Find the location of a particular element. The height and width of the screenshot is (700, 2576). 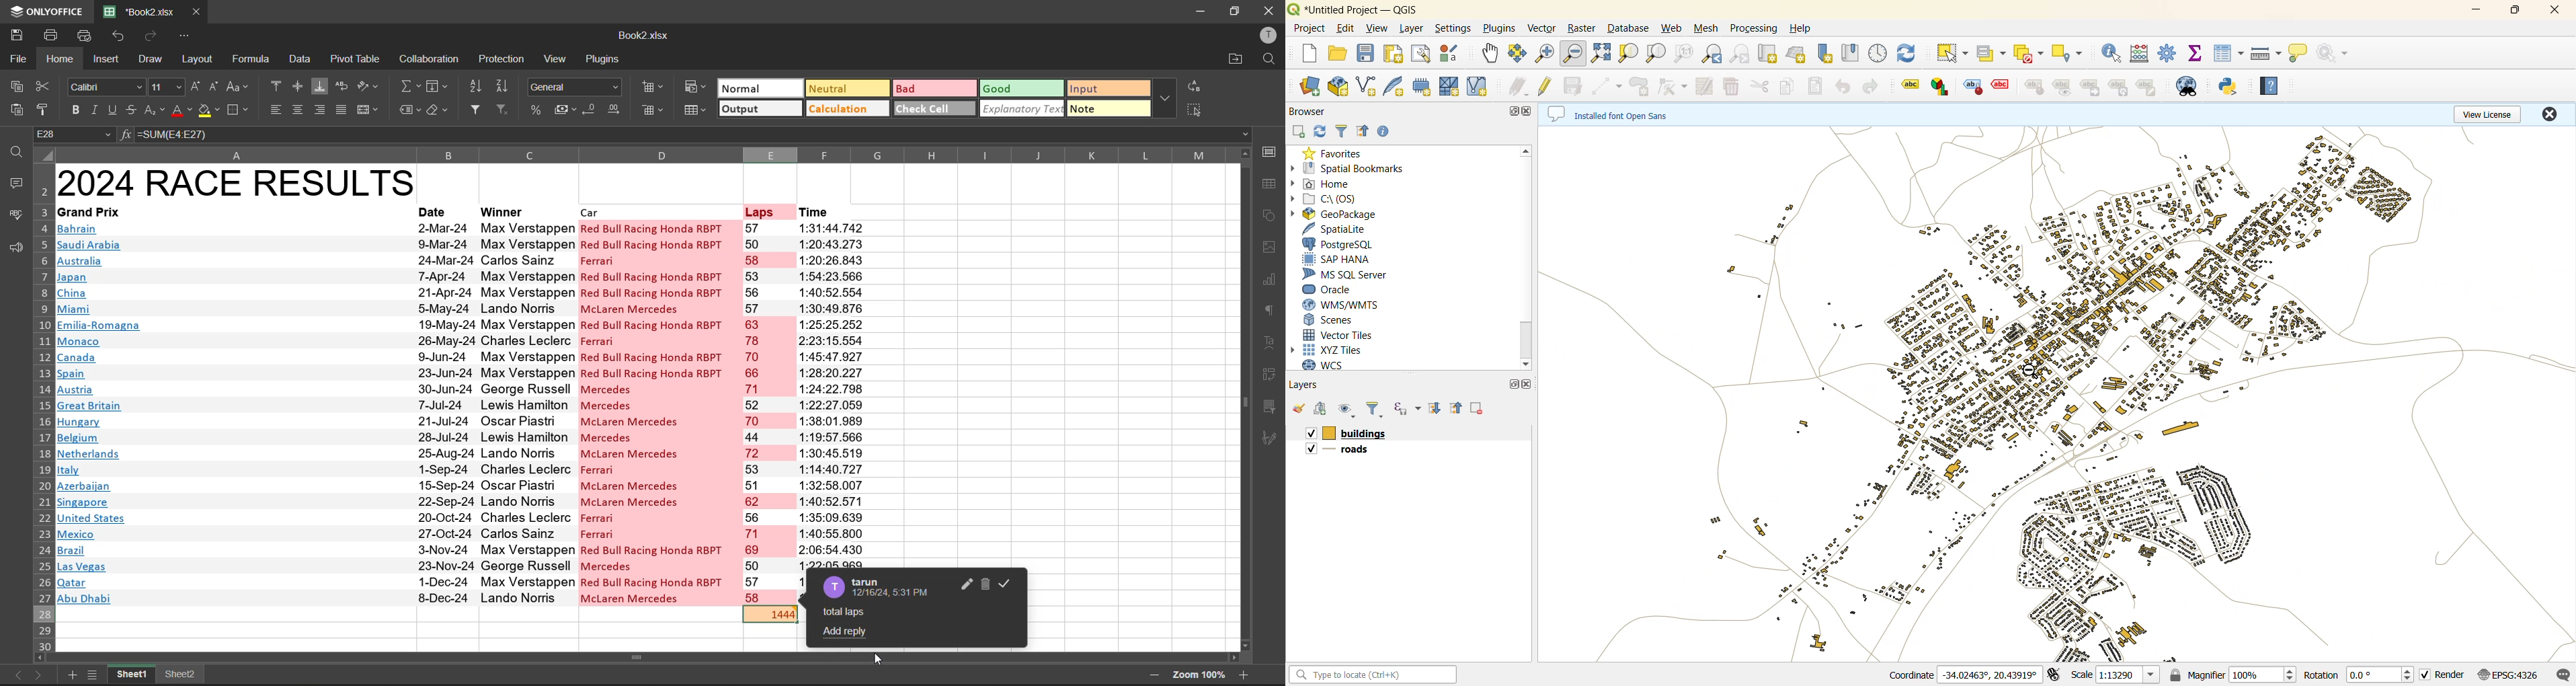

italic is located at coordinates (96, 109).